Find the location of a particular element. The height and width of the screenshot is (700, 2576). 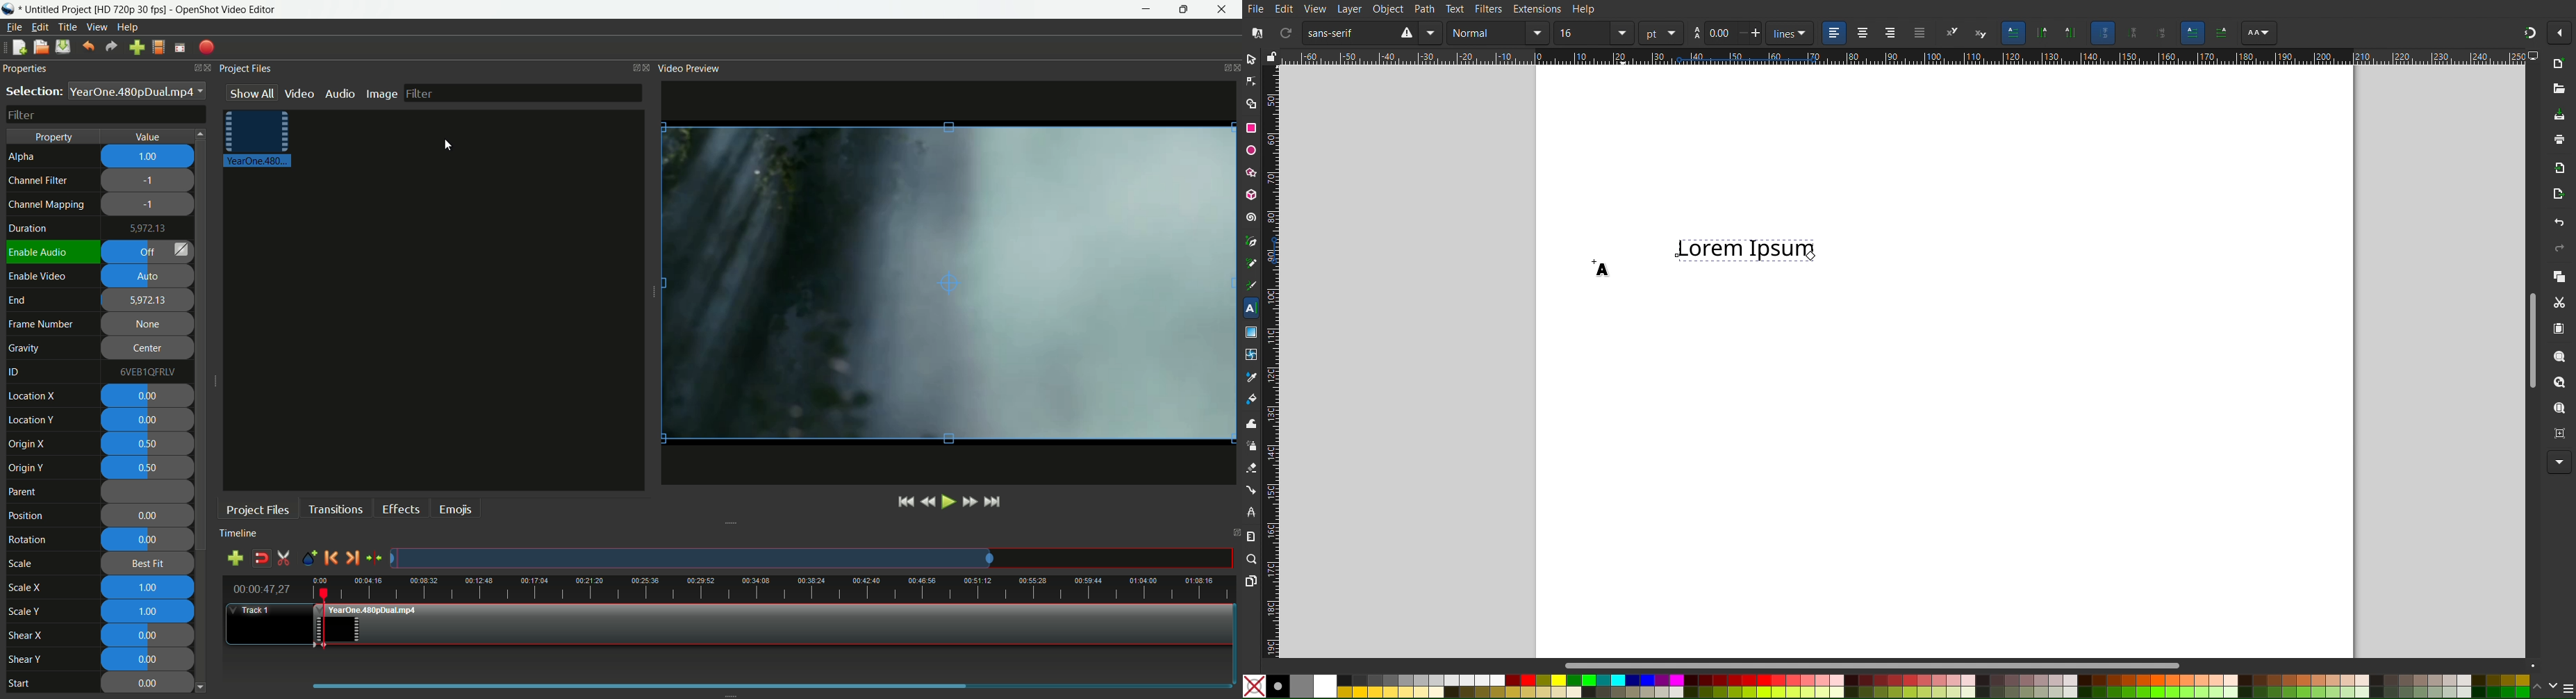

view menu is located at coordinates (96, 28).